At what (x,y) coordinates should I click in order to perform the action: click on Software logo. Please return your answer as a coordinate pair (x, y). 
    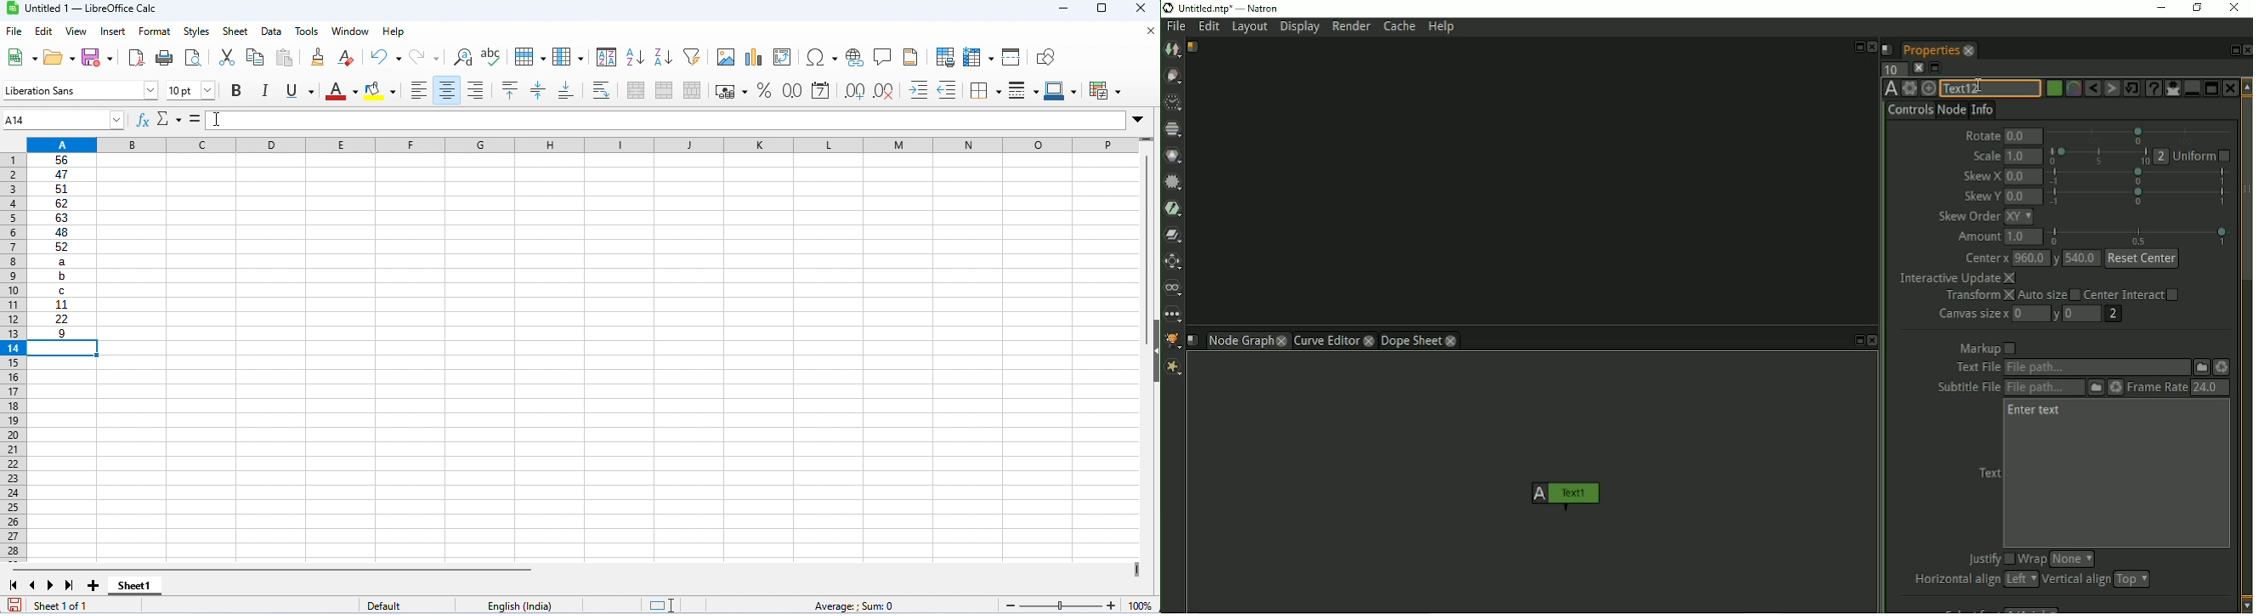
    Looking at the image, I should click on (14, 9).